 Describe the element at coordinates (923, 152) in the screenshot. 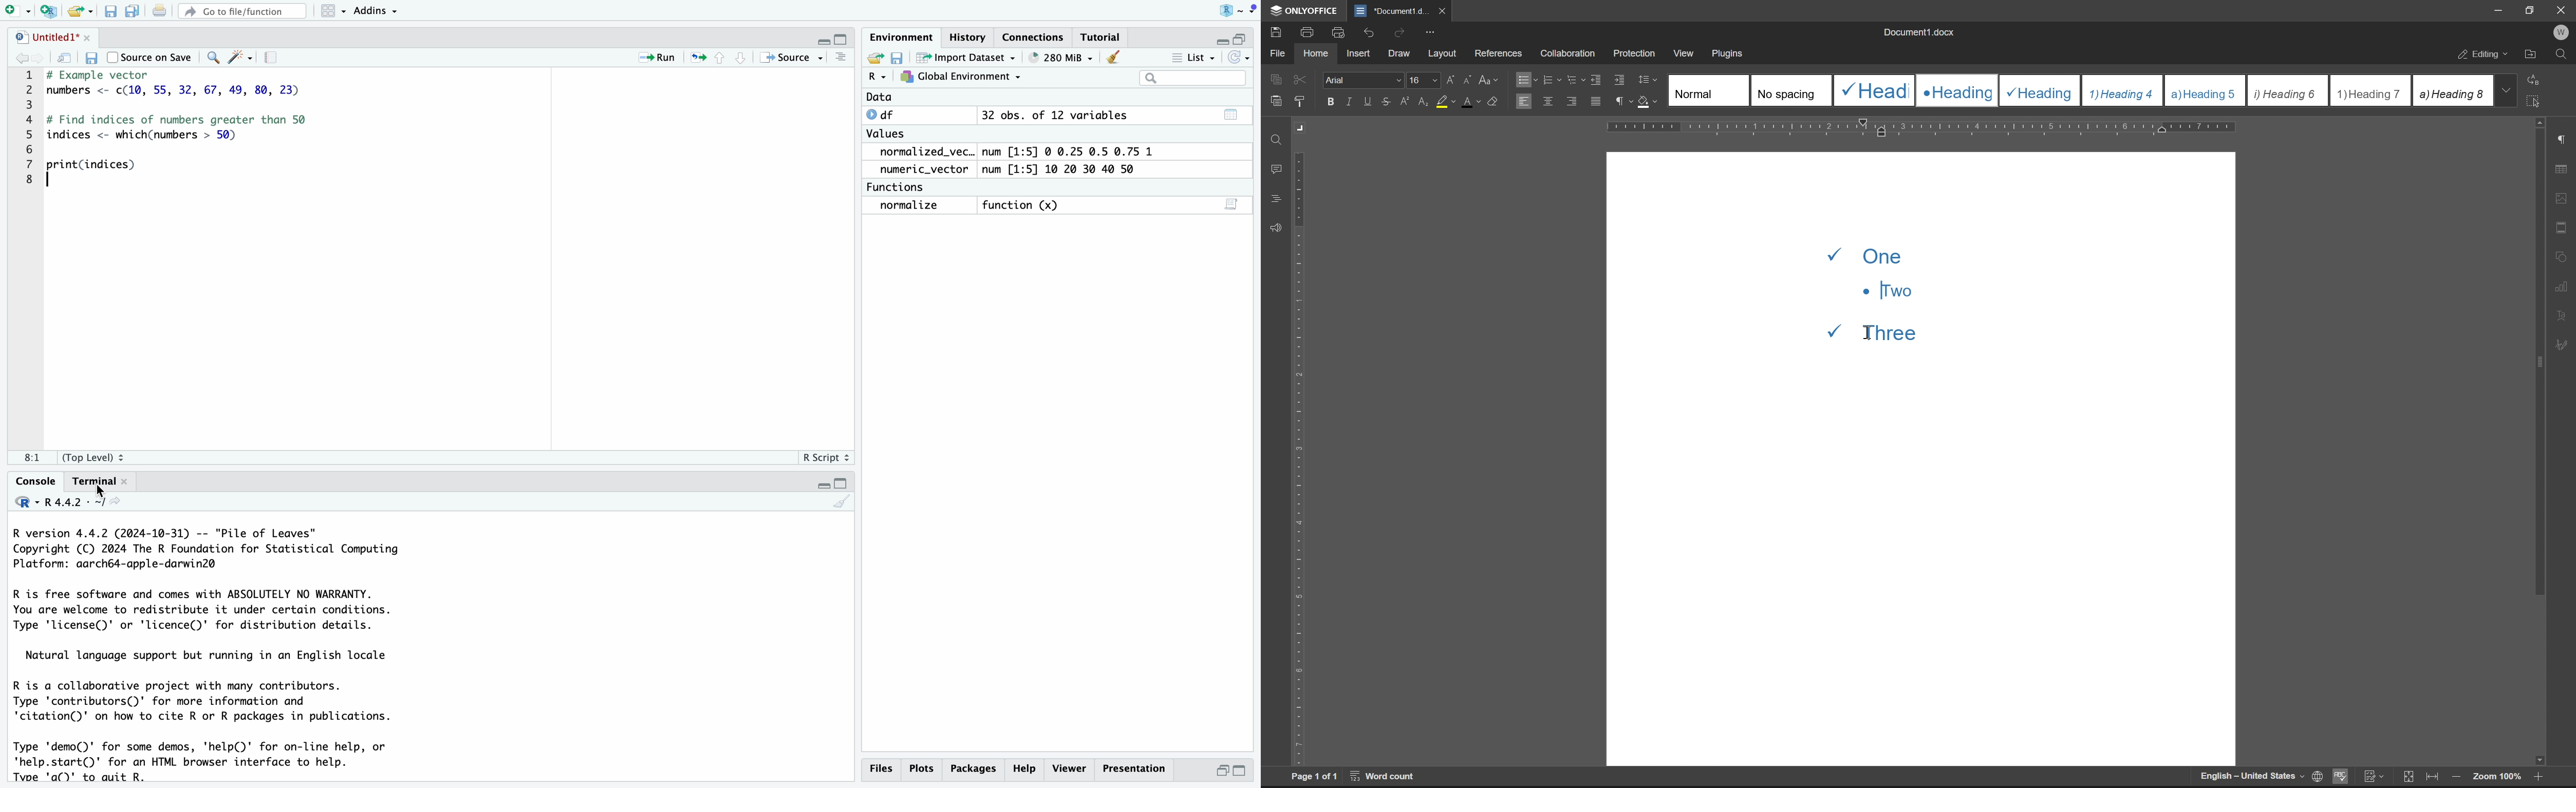

I see `normalized_vec..` at that location.